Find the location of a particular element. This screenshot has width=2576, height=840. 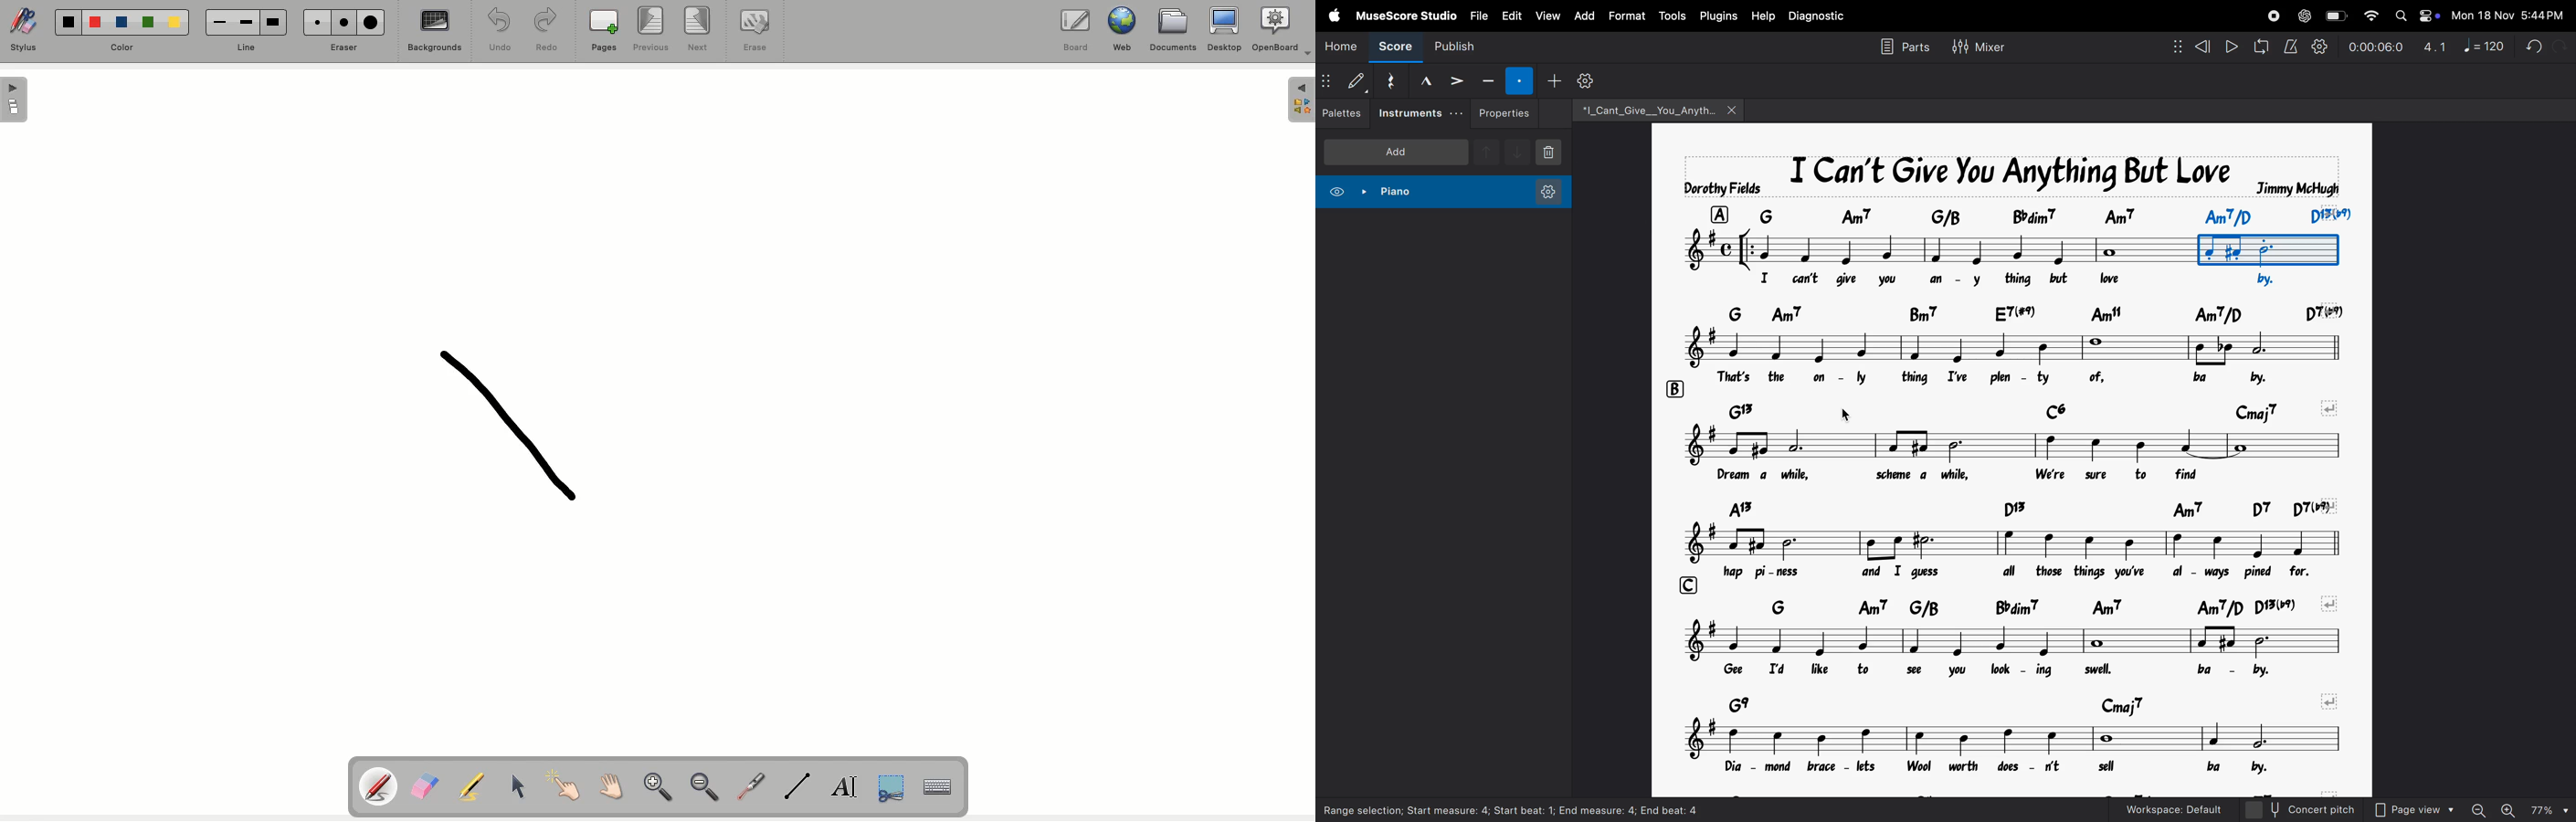

notes is located at coordinates (2020, 349).